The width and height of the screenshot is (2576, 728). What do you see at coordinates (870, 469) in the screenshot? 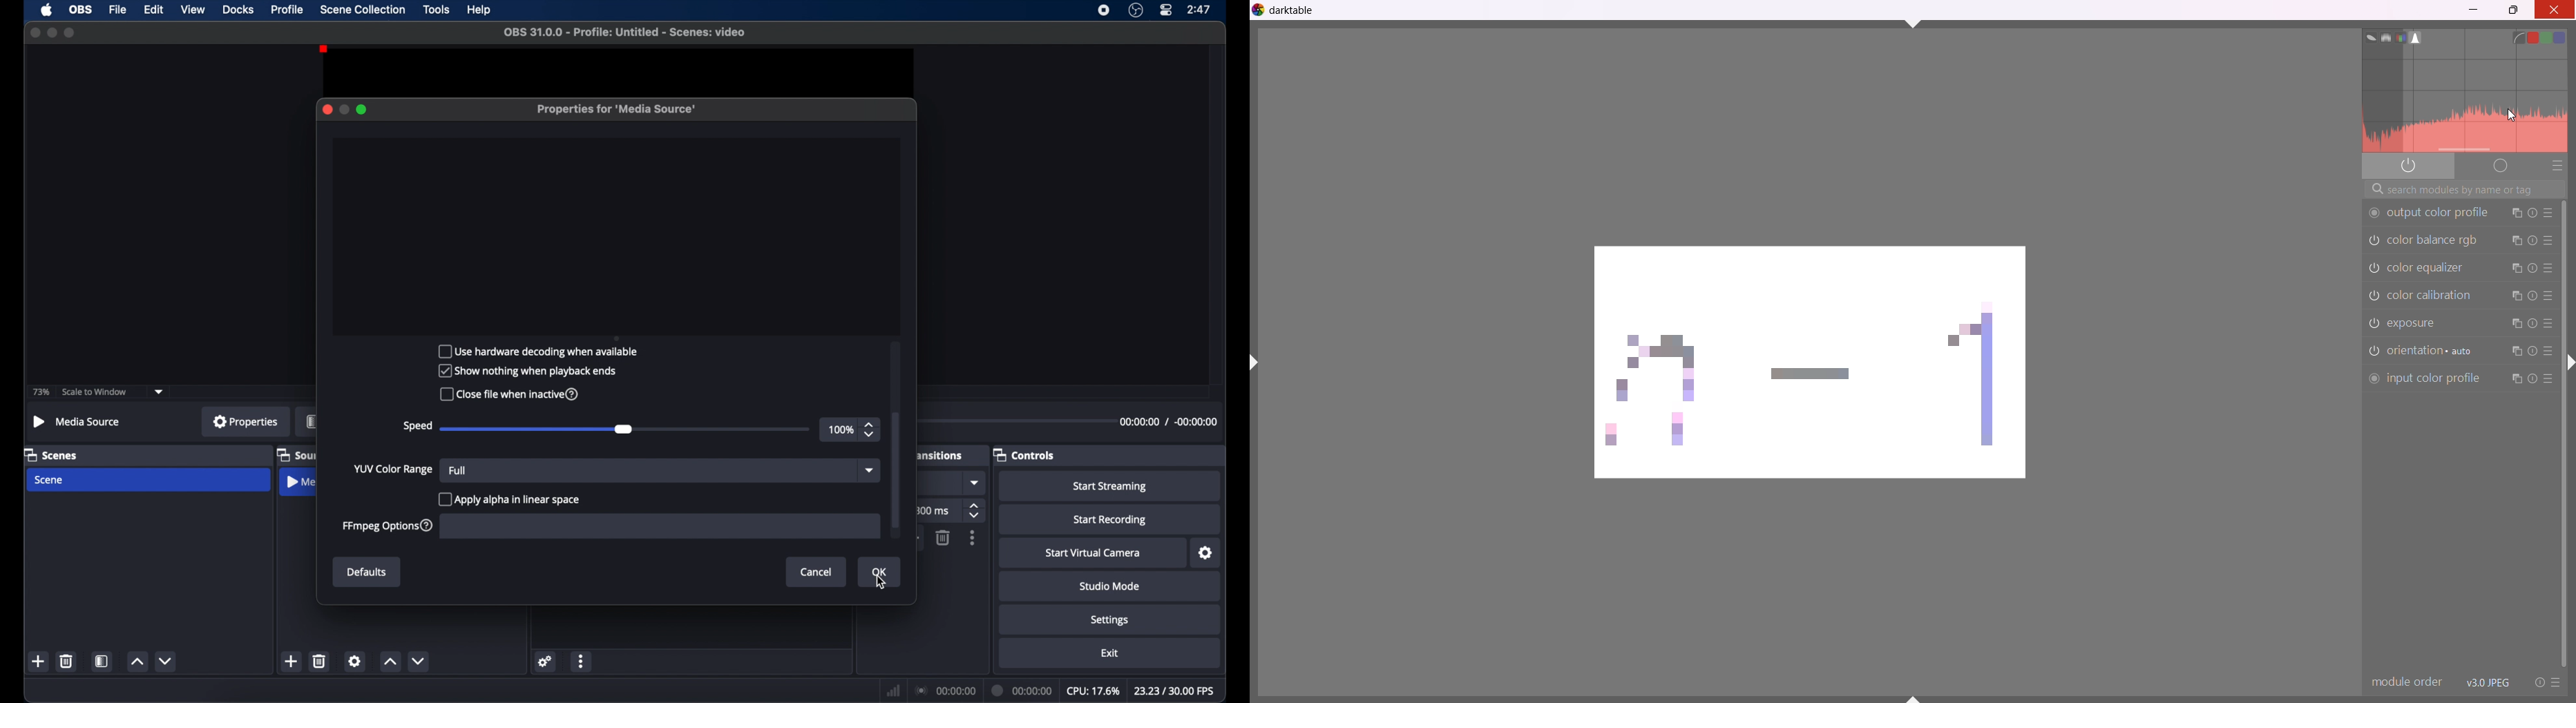
I see `dropdown` at bounding box center [870, 469].